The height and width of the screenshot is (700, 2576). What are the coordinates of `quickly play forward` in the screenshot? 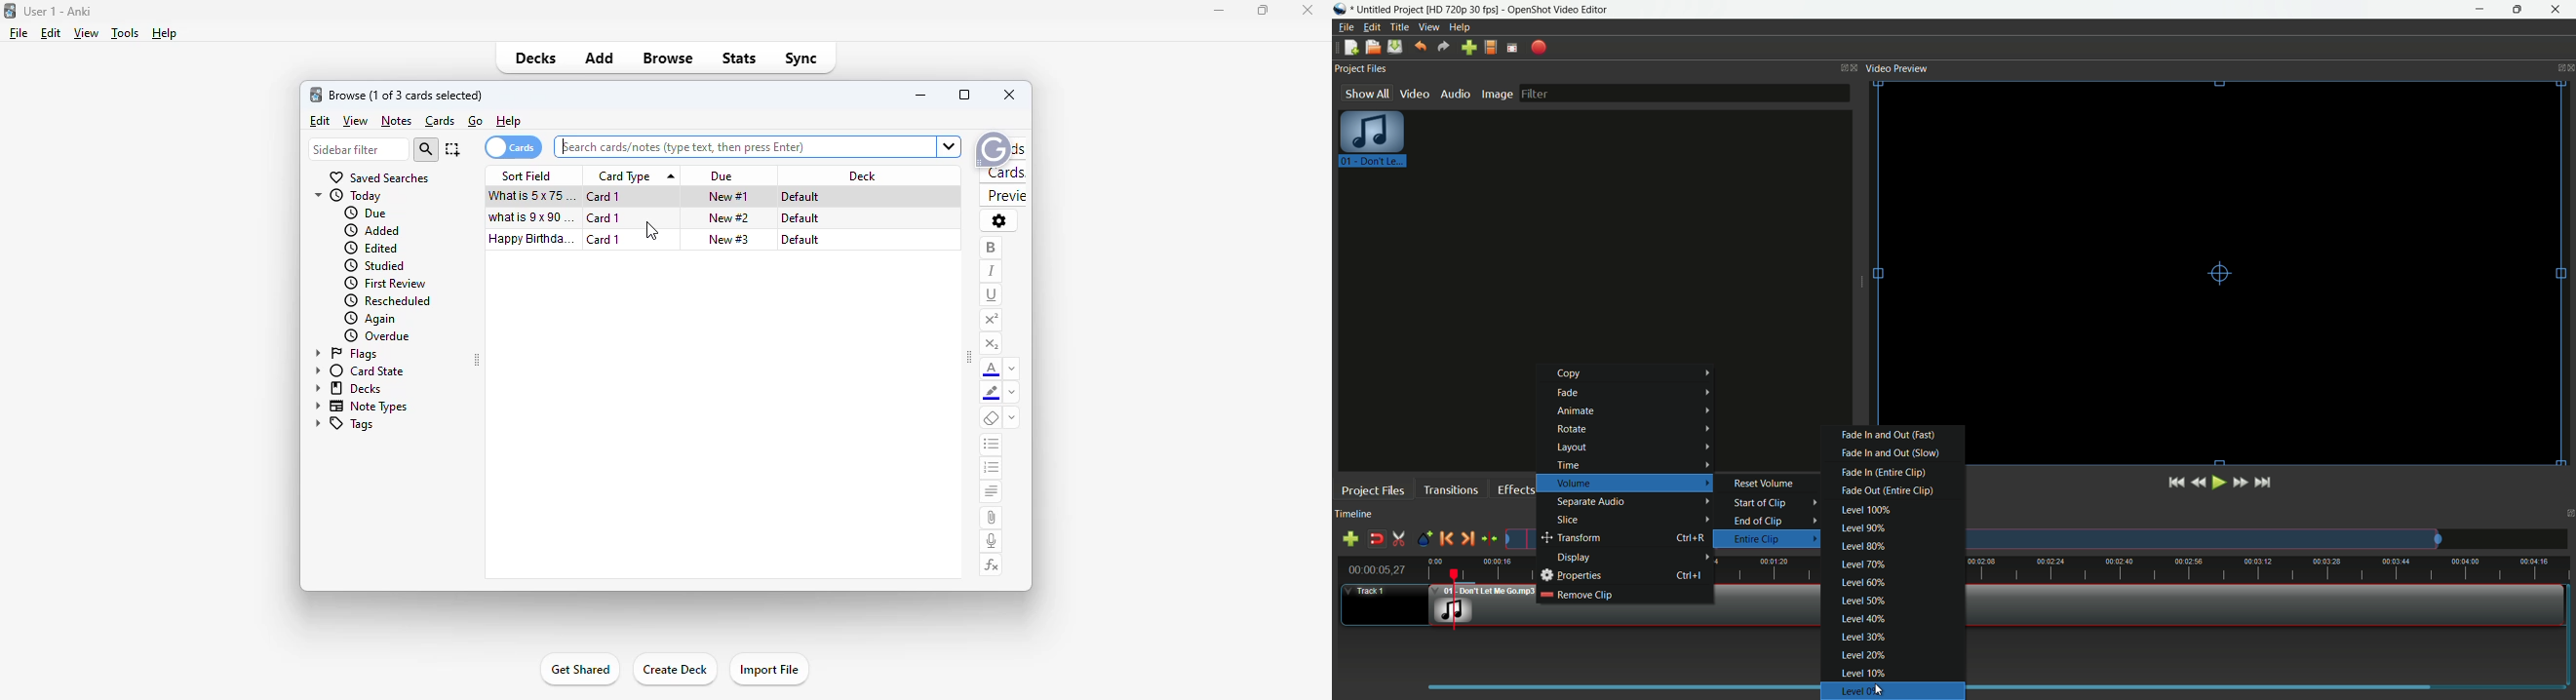 It's located at (2241, 482).